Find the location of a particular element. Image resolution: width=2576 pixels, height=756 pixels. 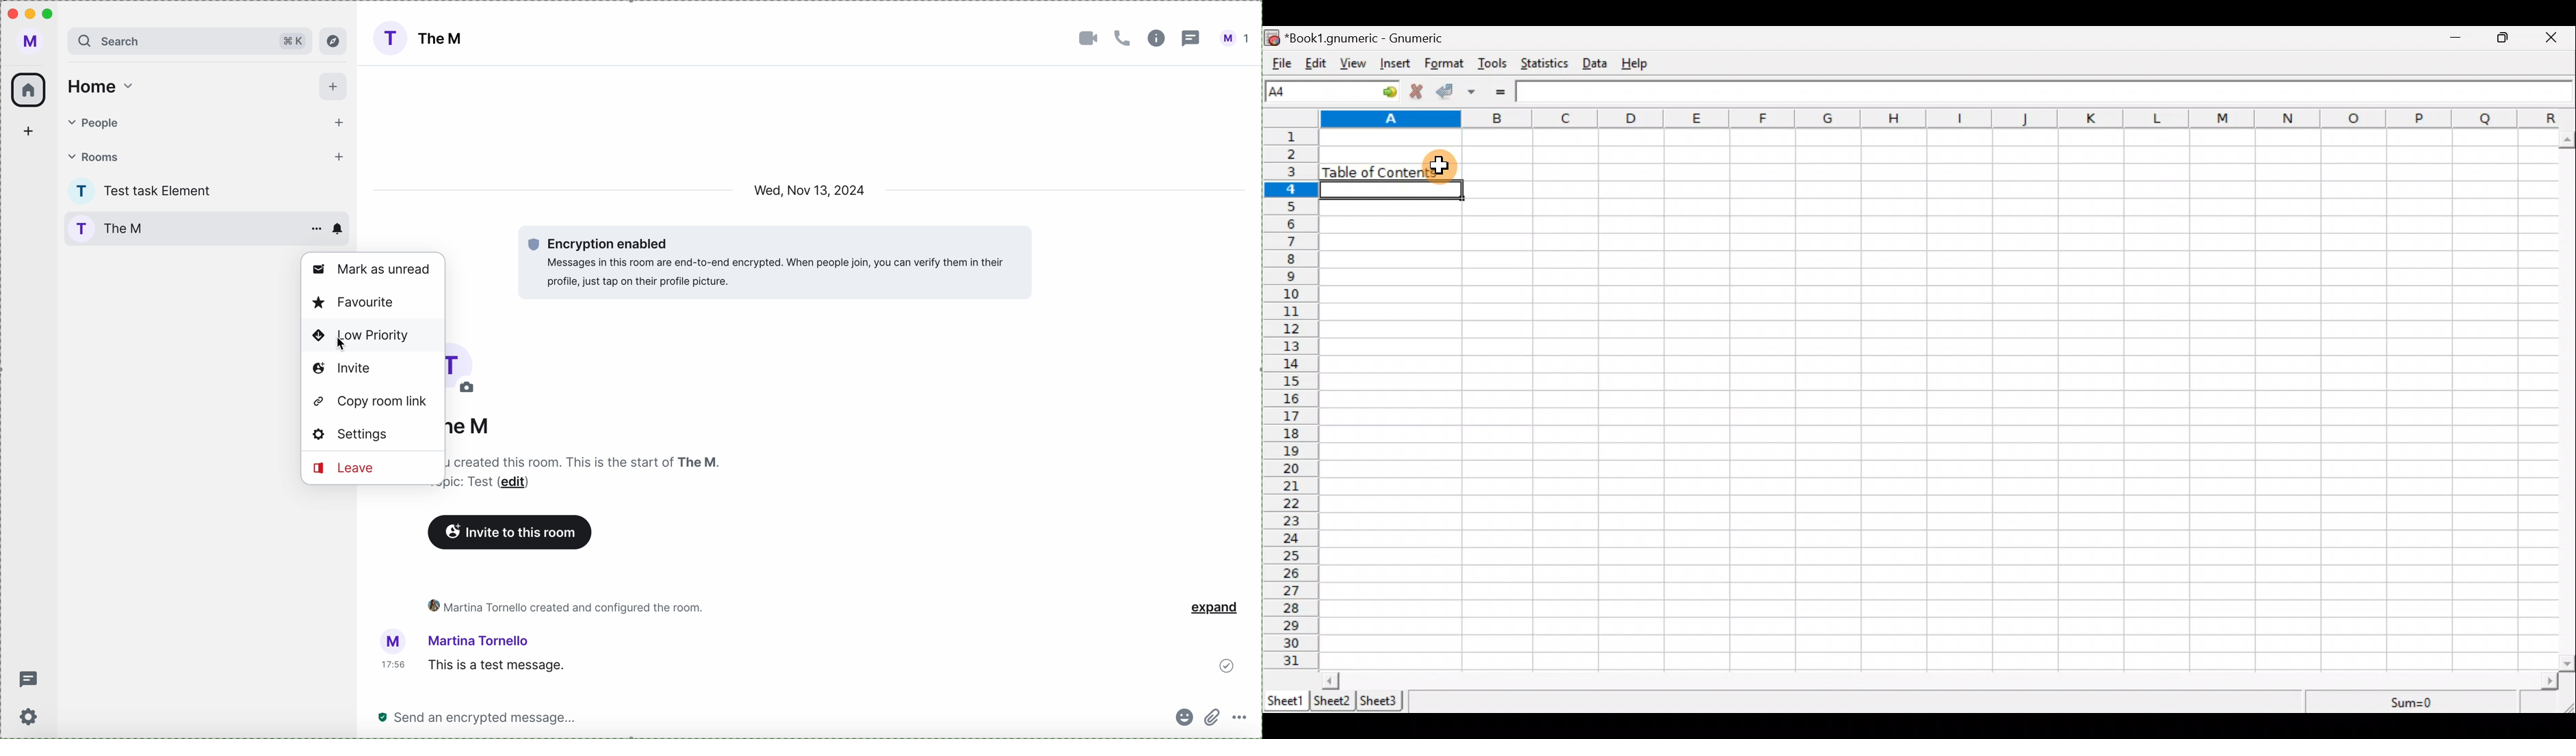

user is located at coordinates (485, 640).